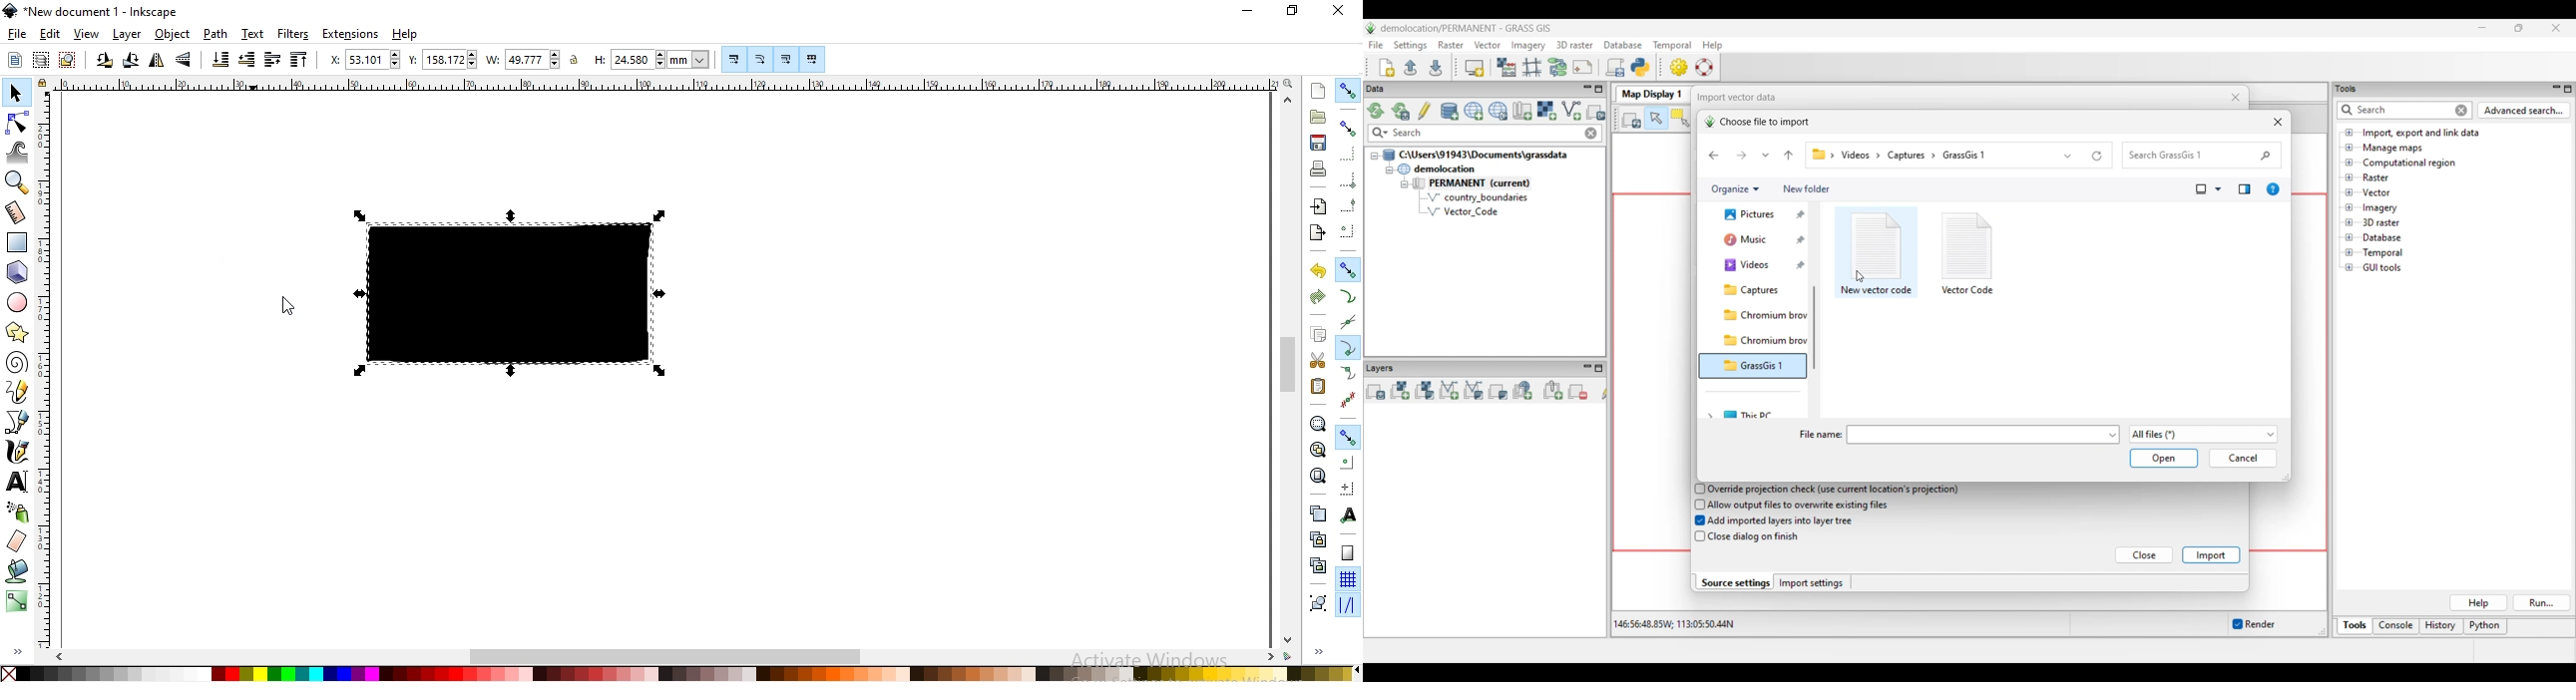 The height and width of the screenshot is (700, 2576). I want to click on snap midpoints of bounding box edges, so click(1349, 203).